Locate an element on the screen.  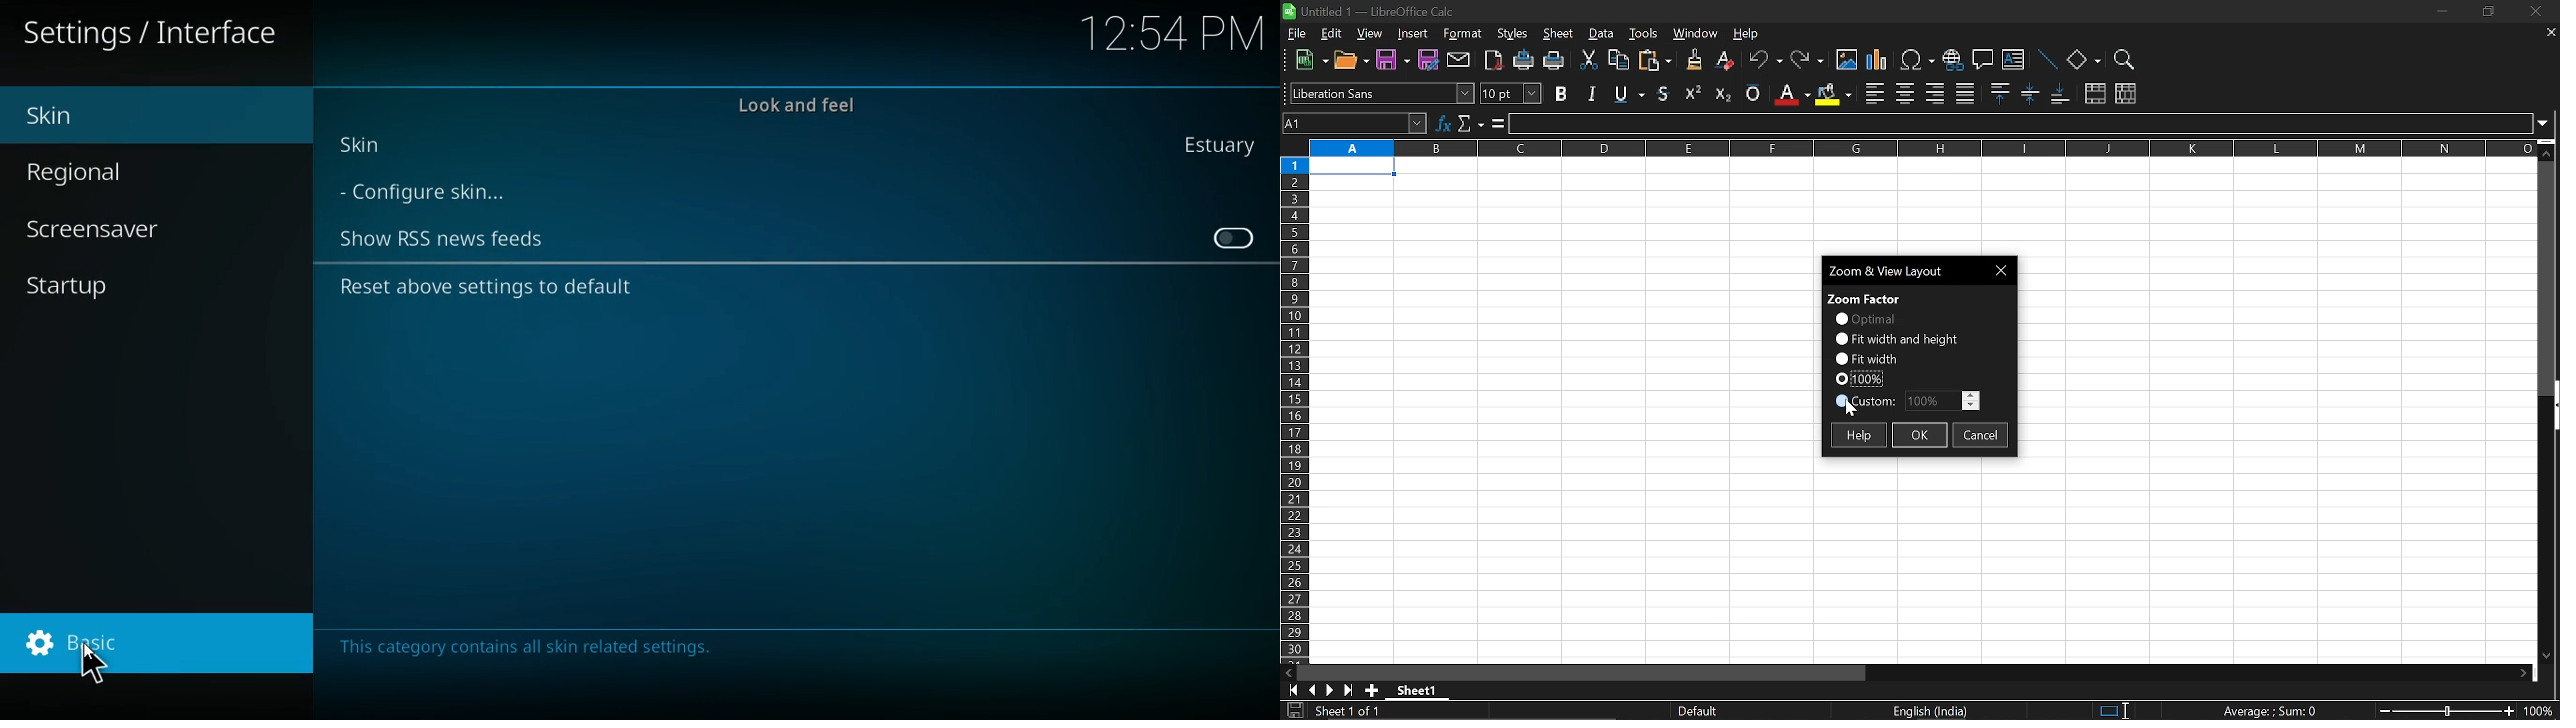
input line is located at coordinates (2022, 124).